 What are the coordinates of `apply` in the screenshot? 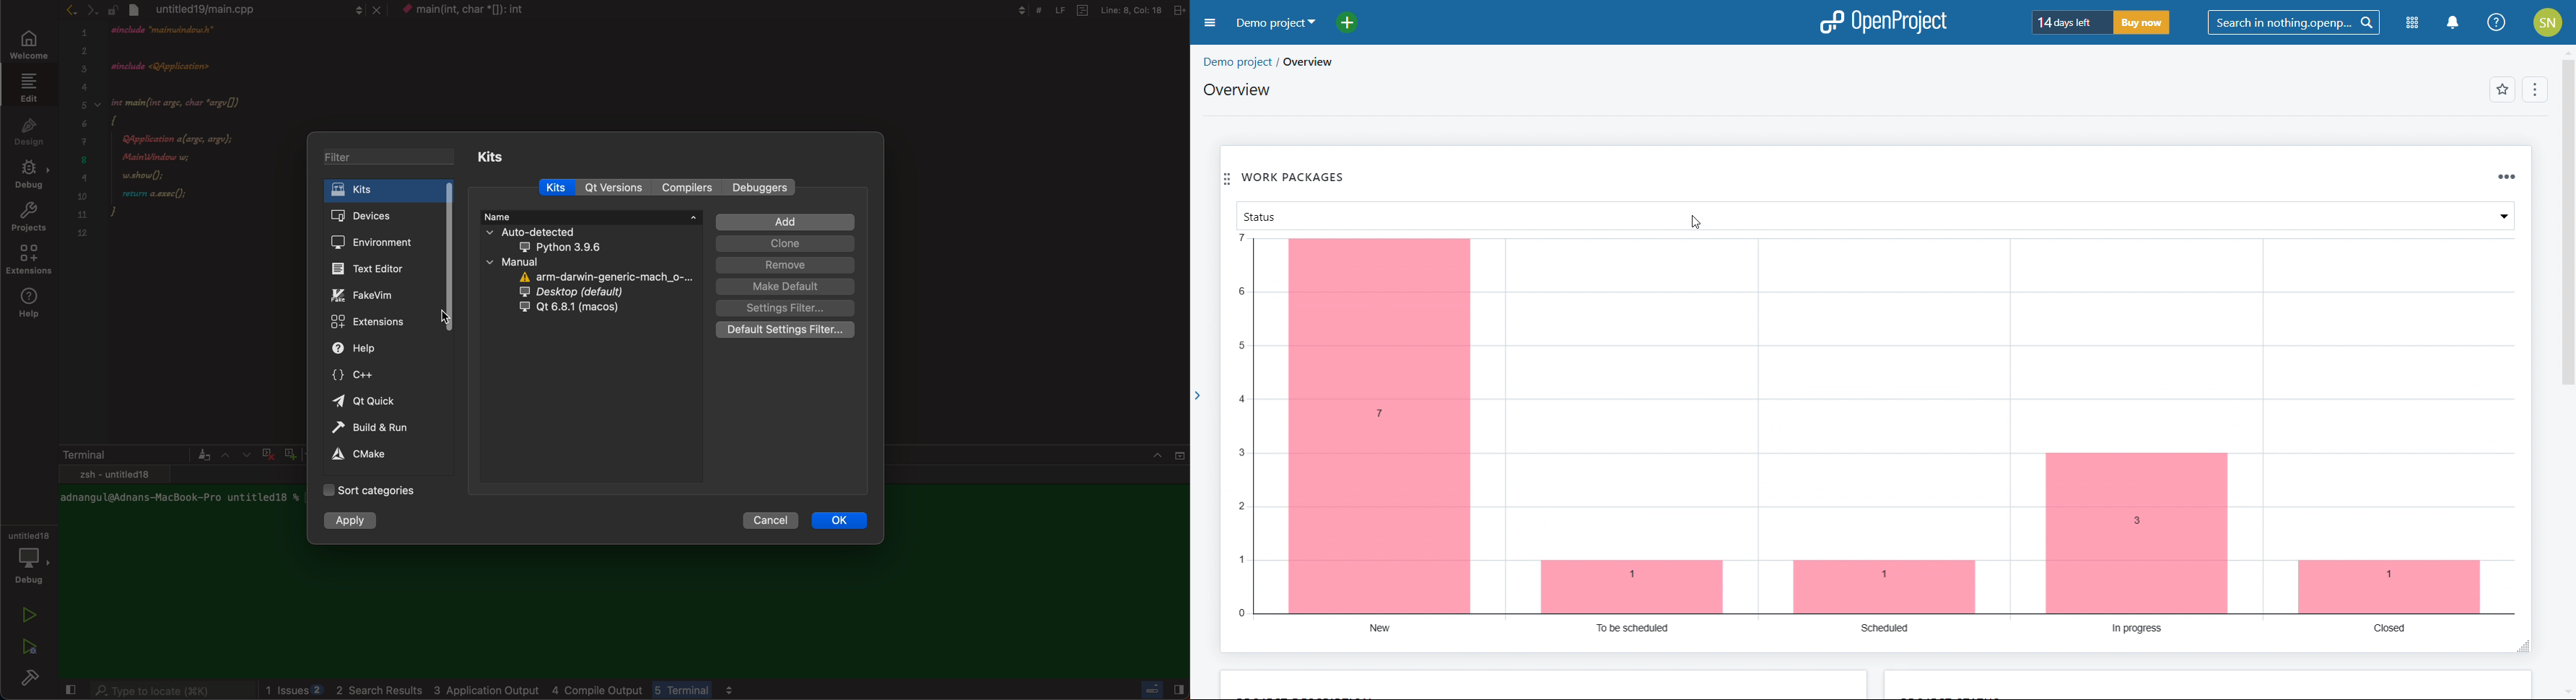 It's located at (353, 519).